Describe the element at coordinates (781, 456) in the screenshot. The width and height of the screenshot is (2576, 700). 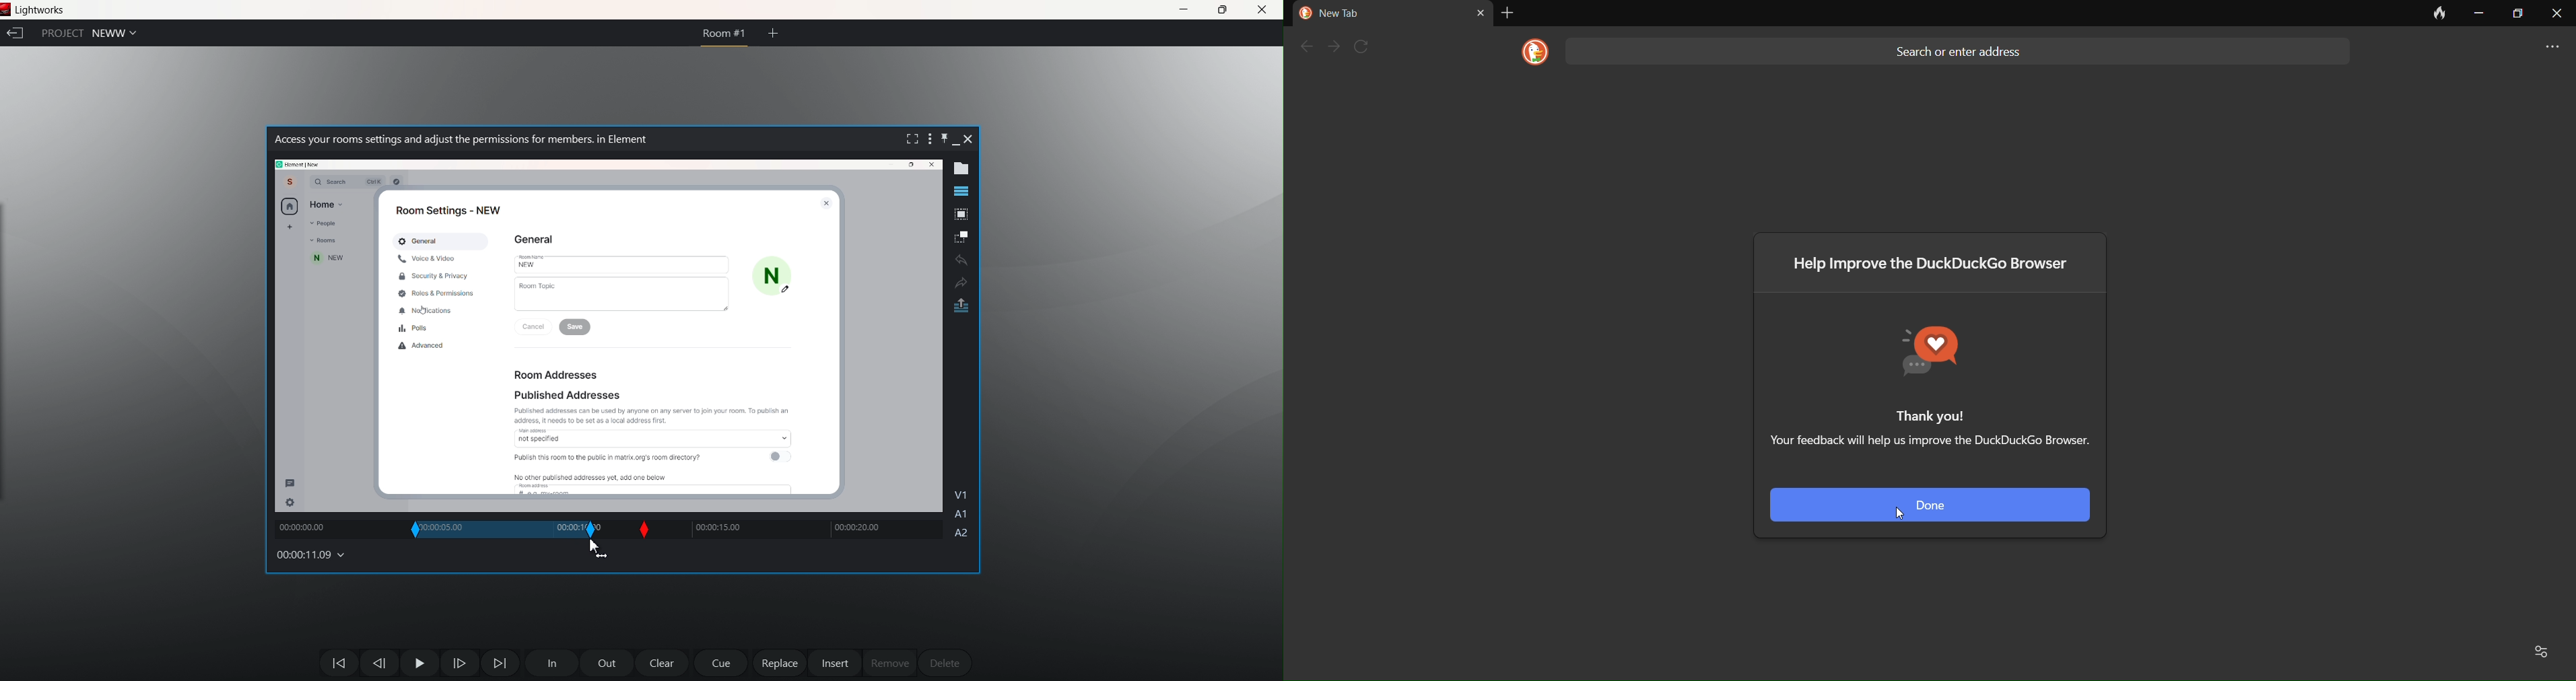
I see `toggle` at that location.